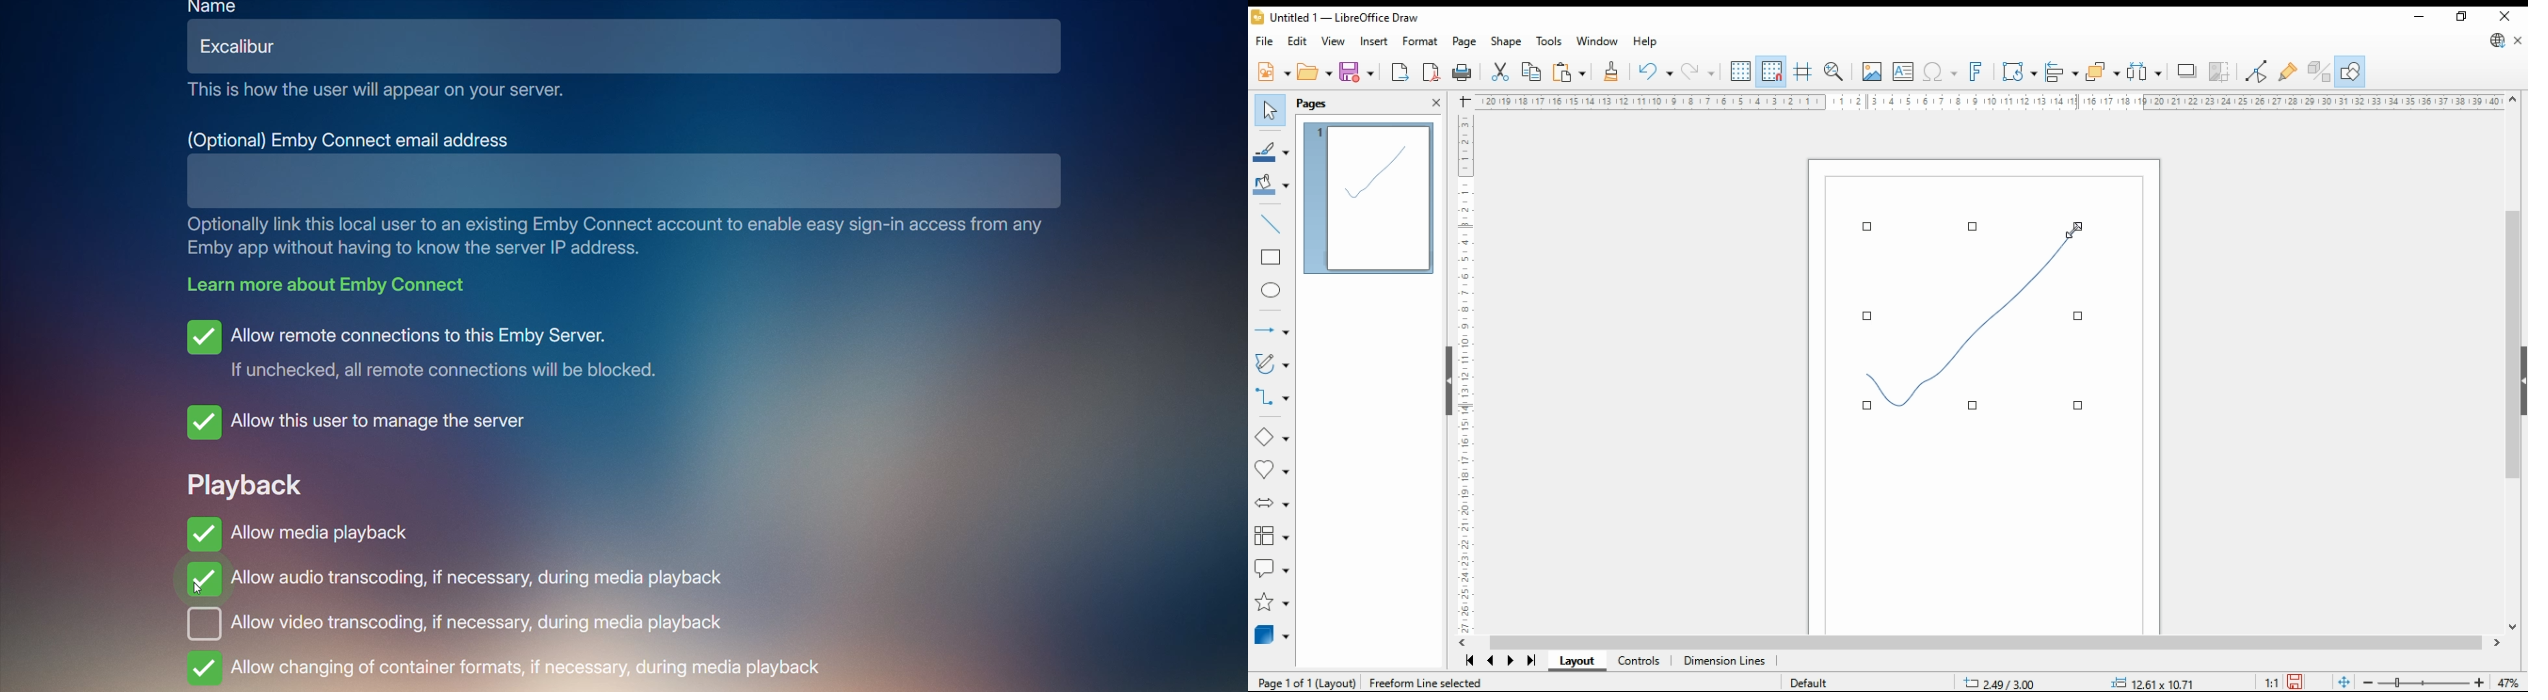 The height and width of the screenshot is (700, 2548). Describe the element at coordinates (2319, 72) in the screenshot. I see `toggle extrusions` at that location.